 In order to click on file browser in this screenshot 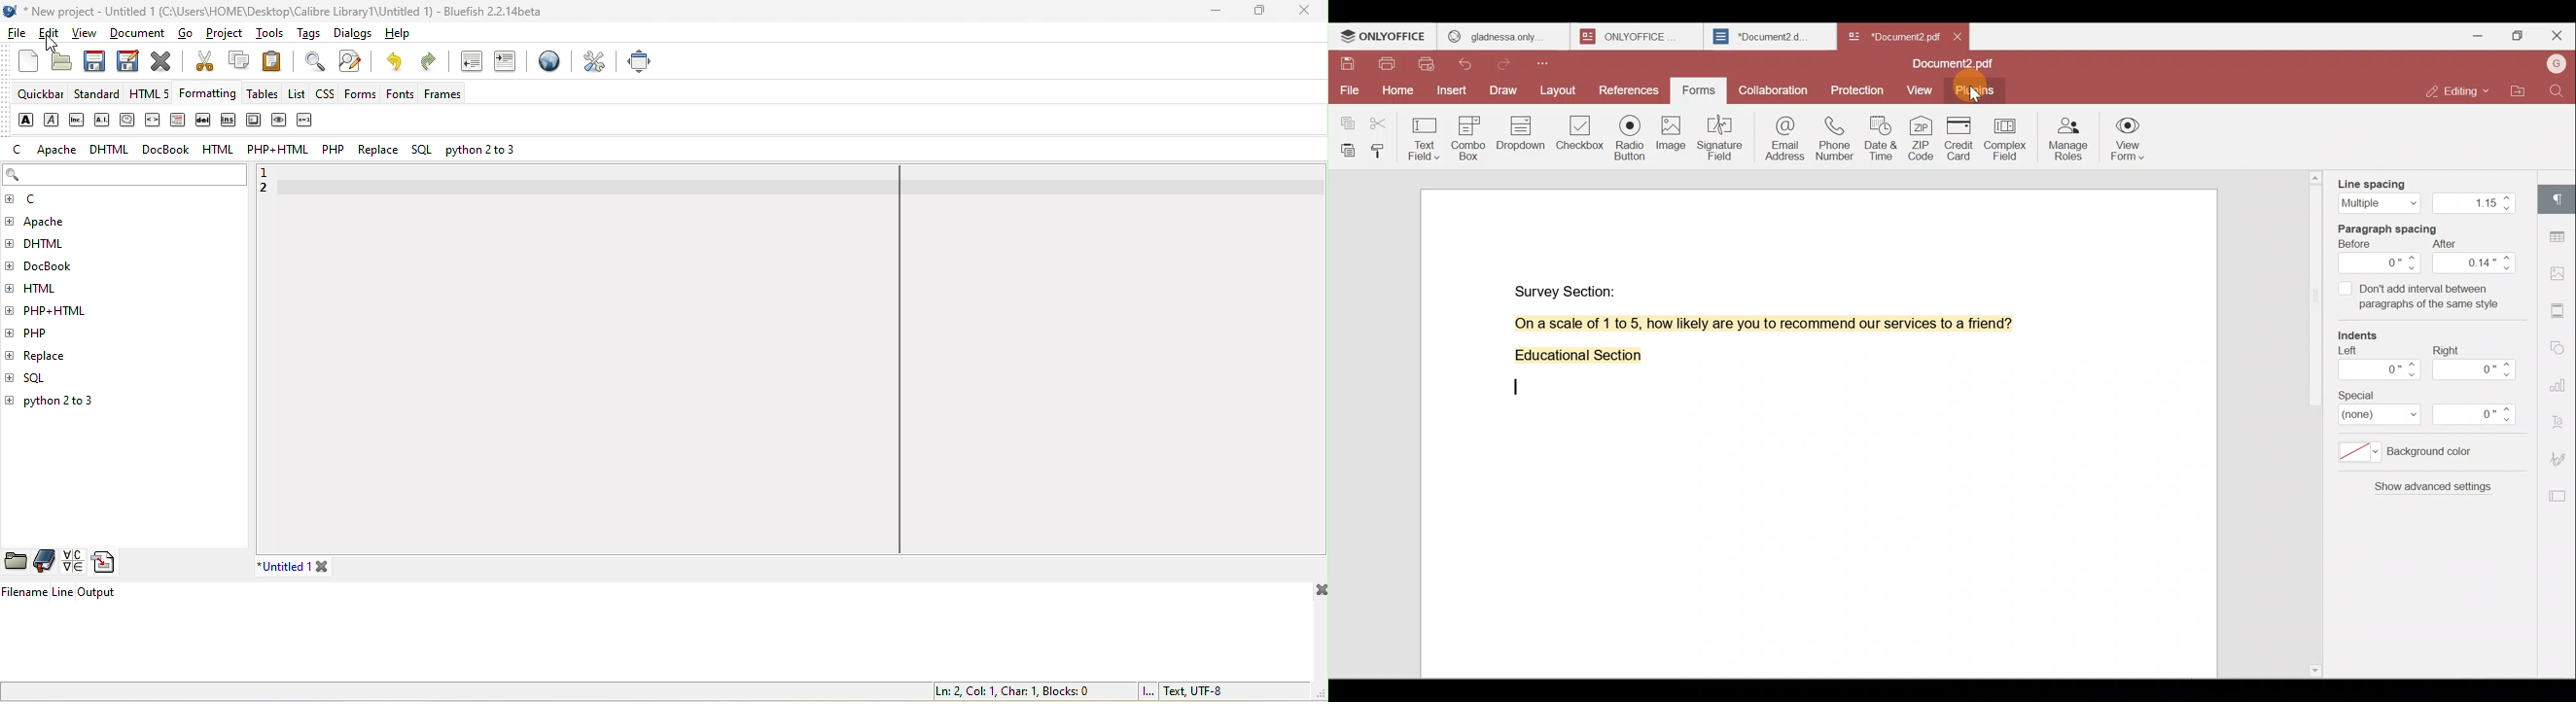, I will do `click(17, 562)`.